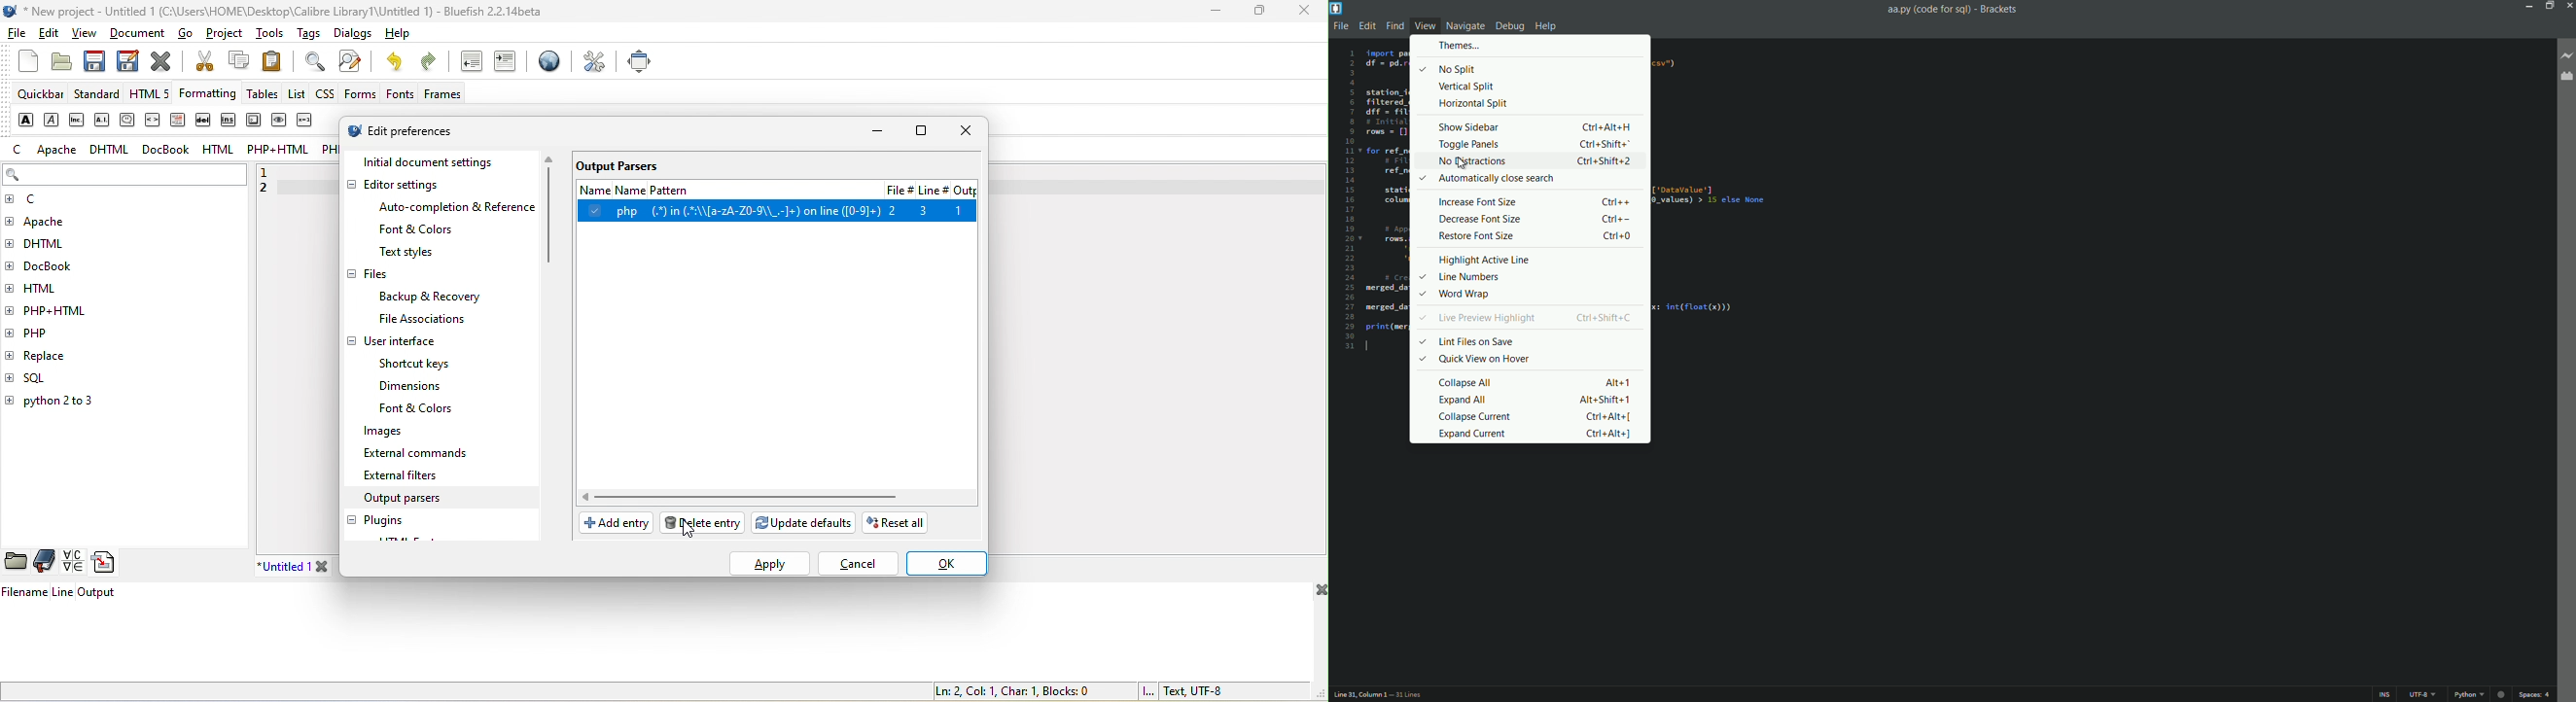  I want to click on Selected, so click(1422, 293).